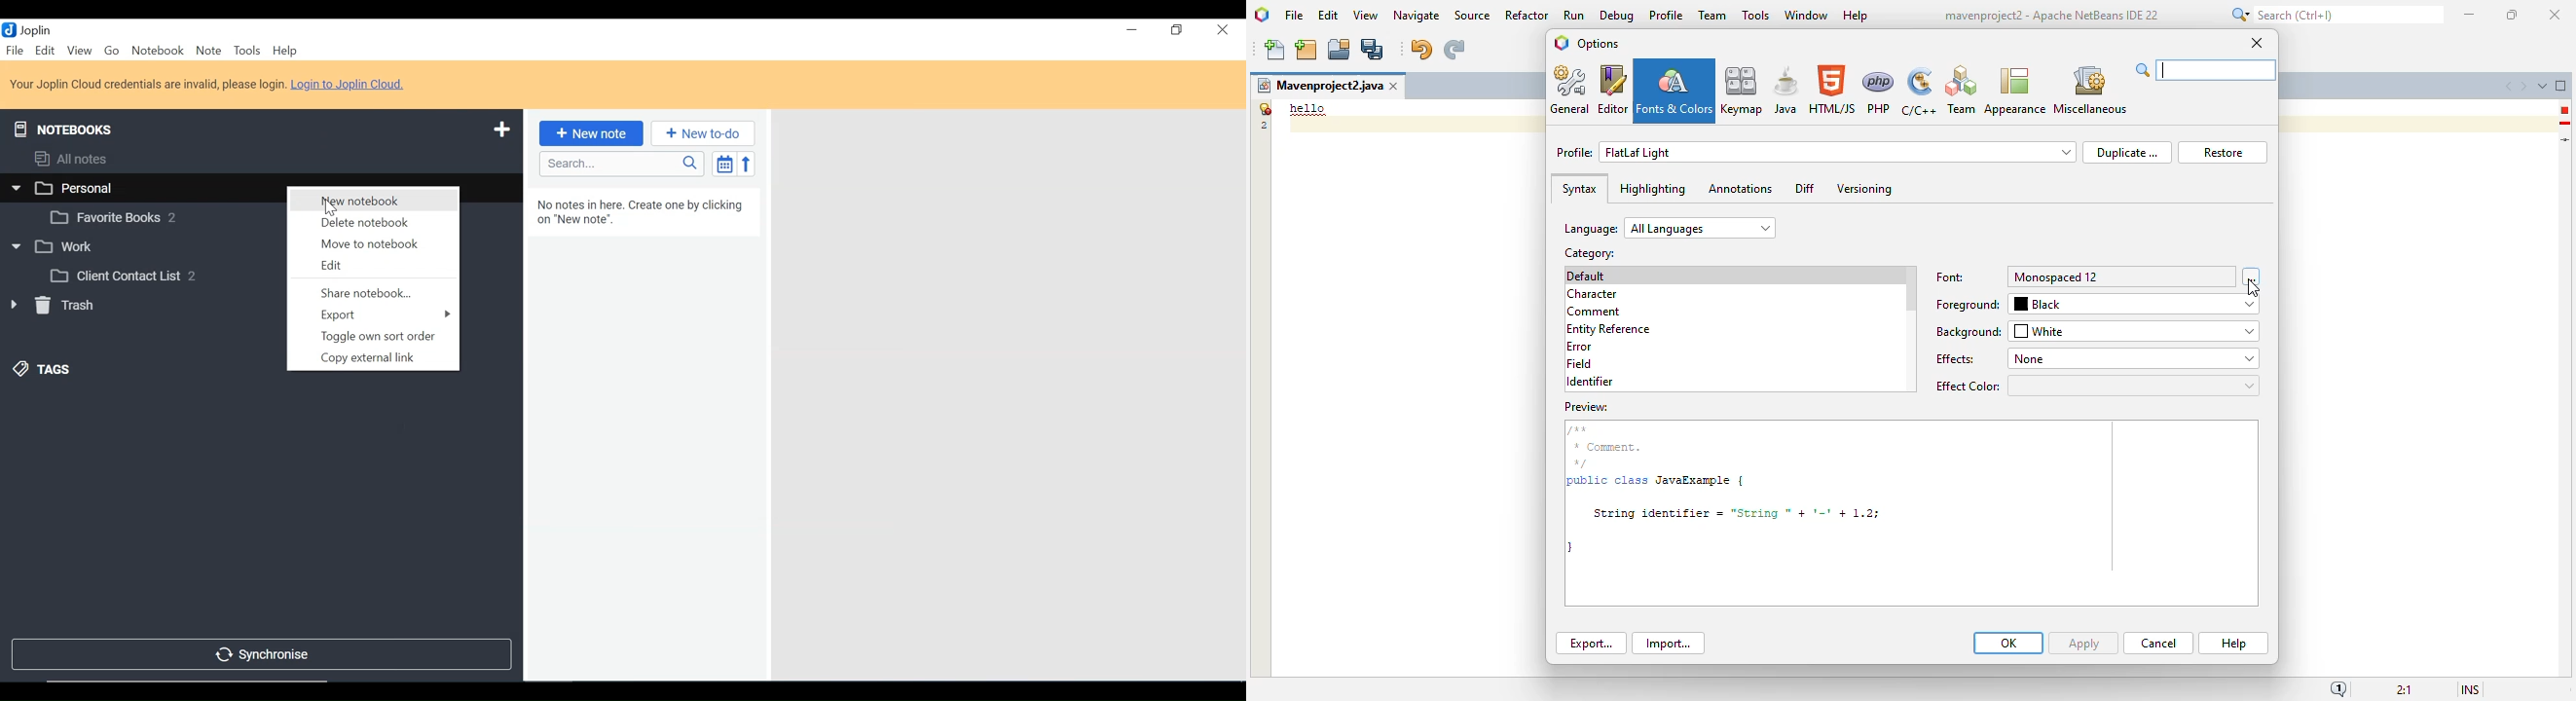  I want to click on Login to Joplin Cloud, so click(208, 84).